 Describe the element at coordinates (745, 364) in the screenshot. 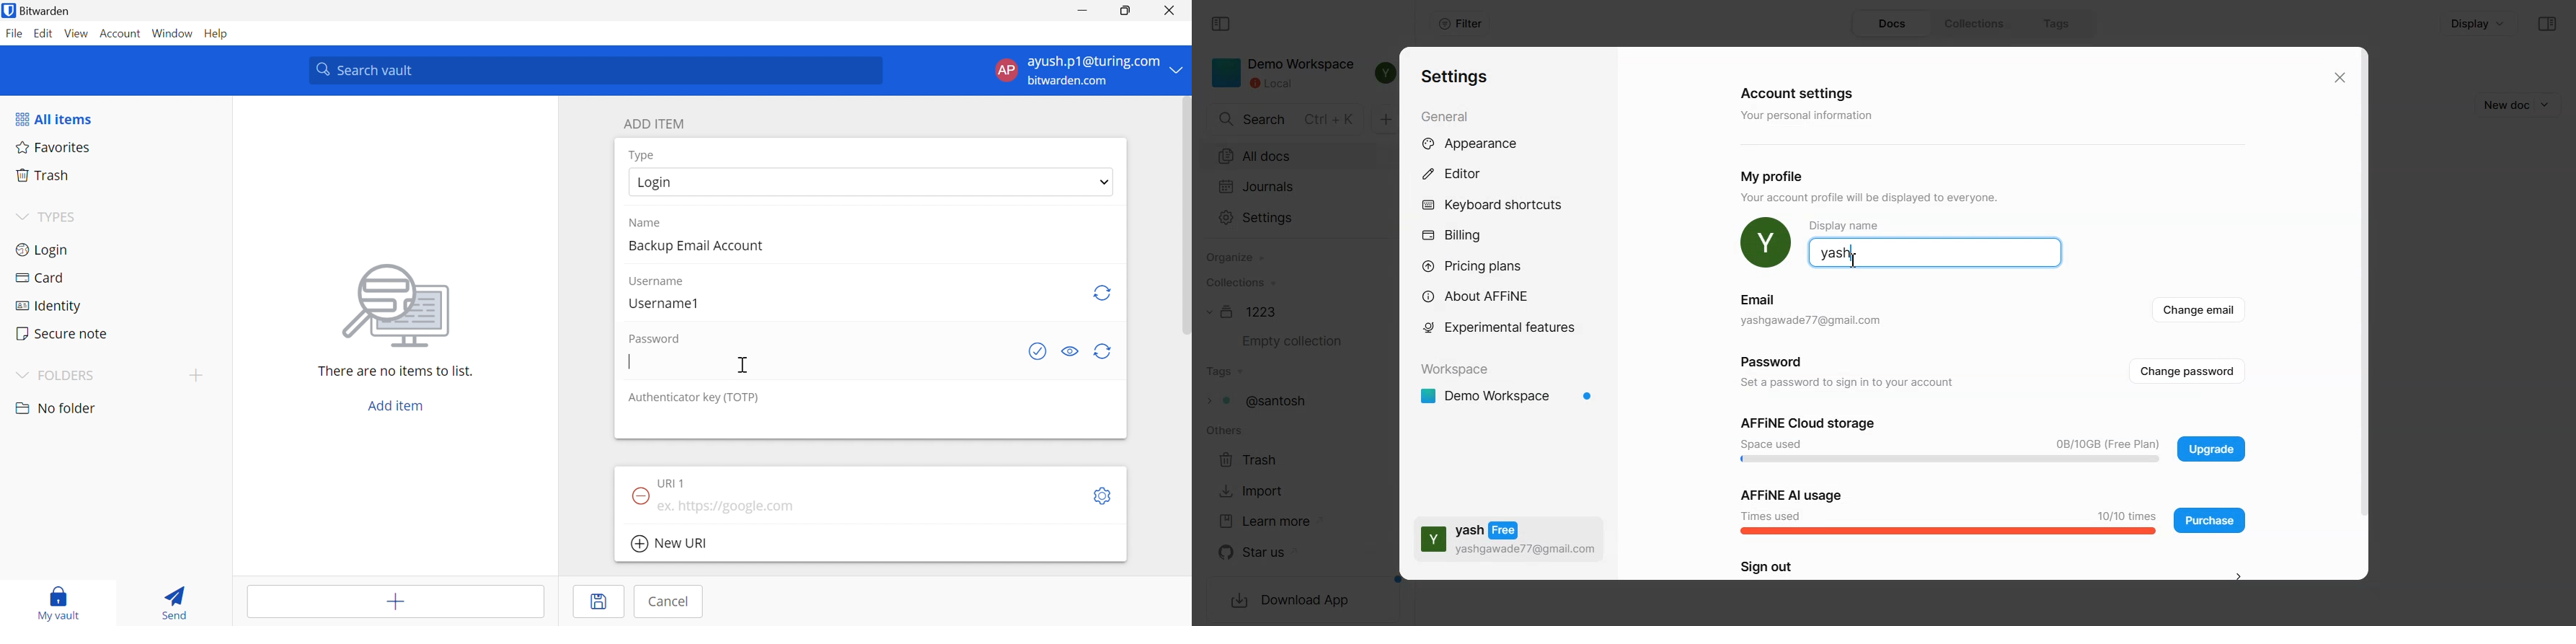

I see `Cursor` at that location.